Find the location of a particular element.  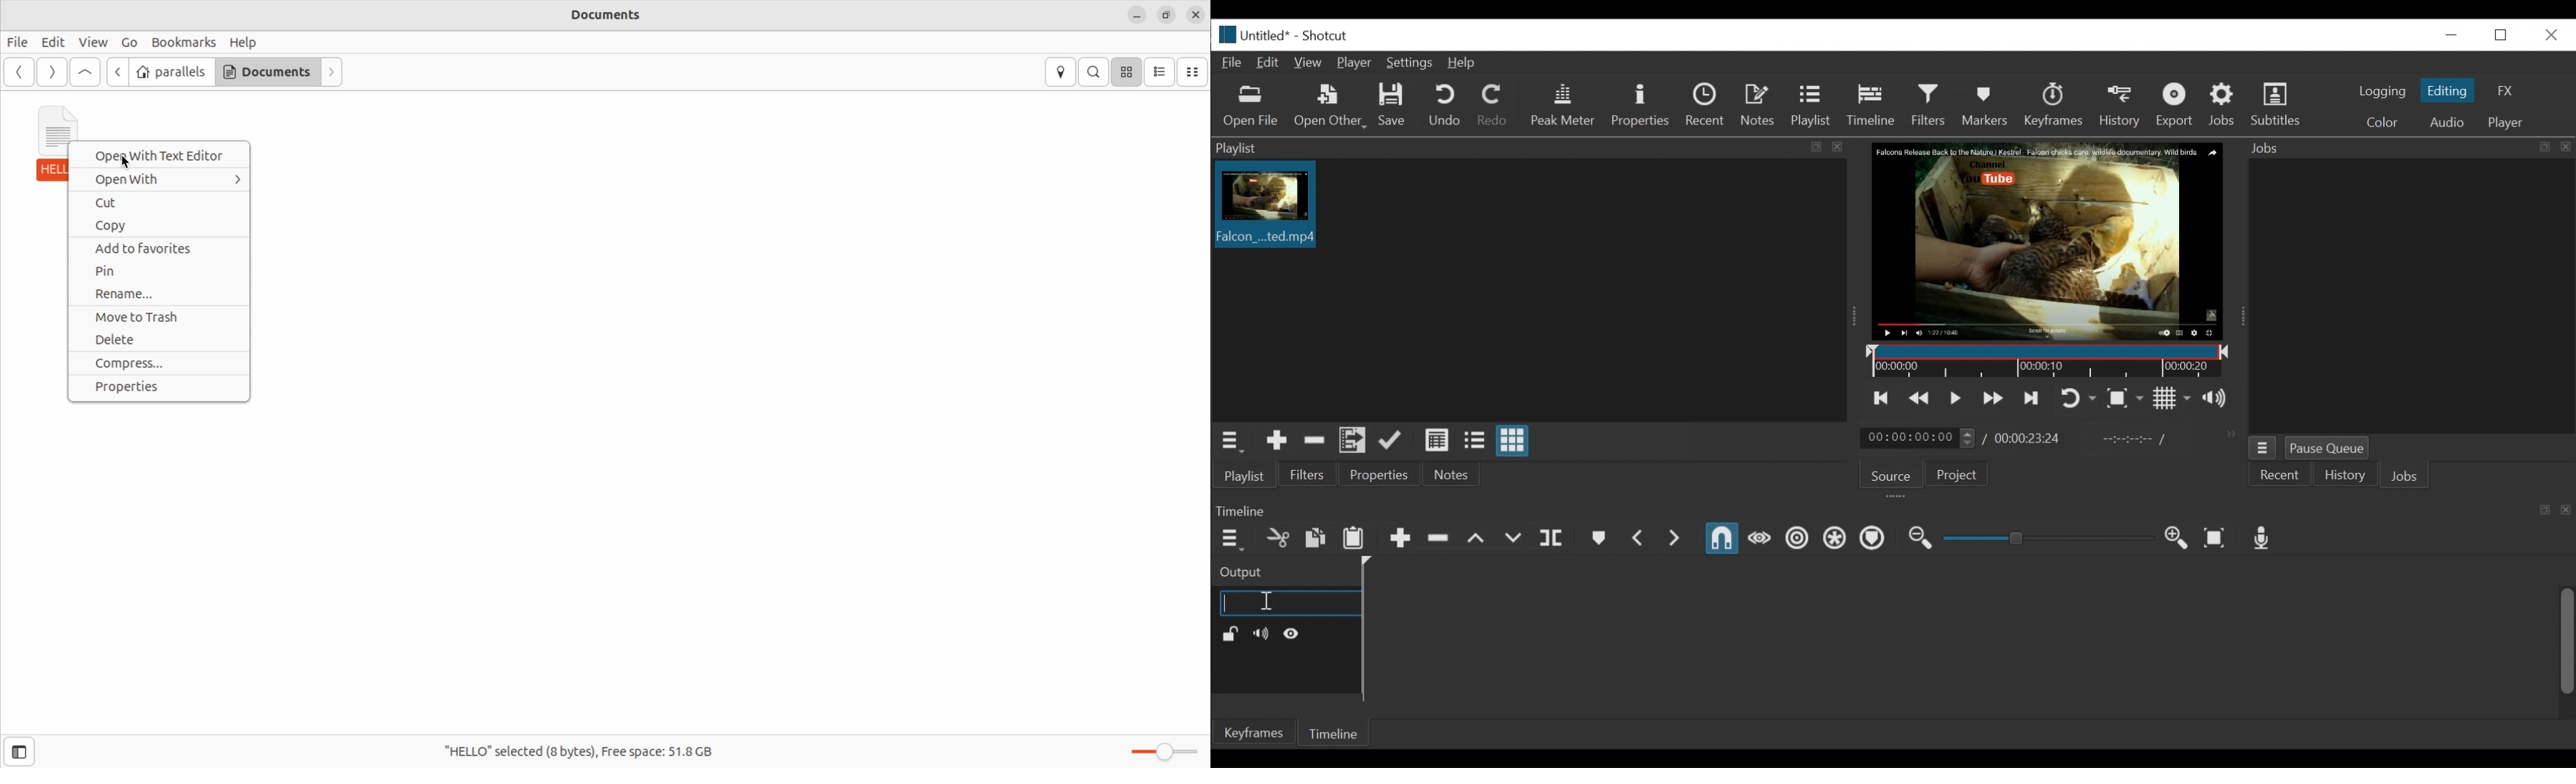

Update is located at coordinates (1393, 441).